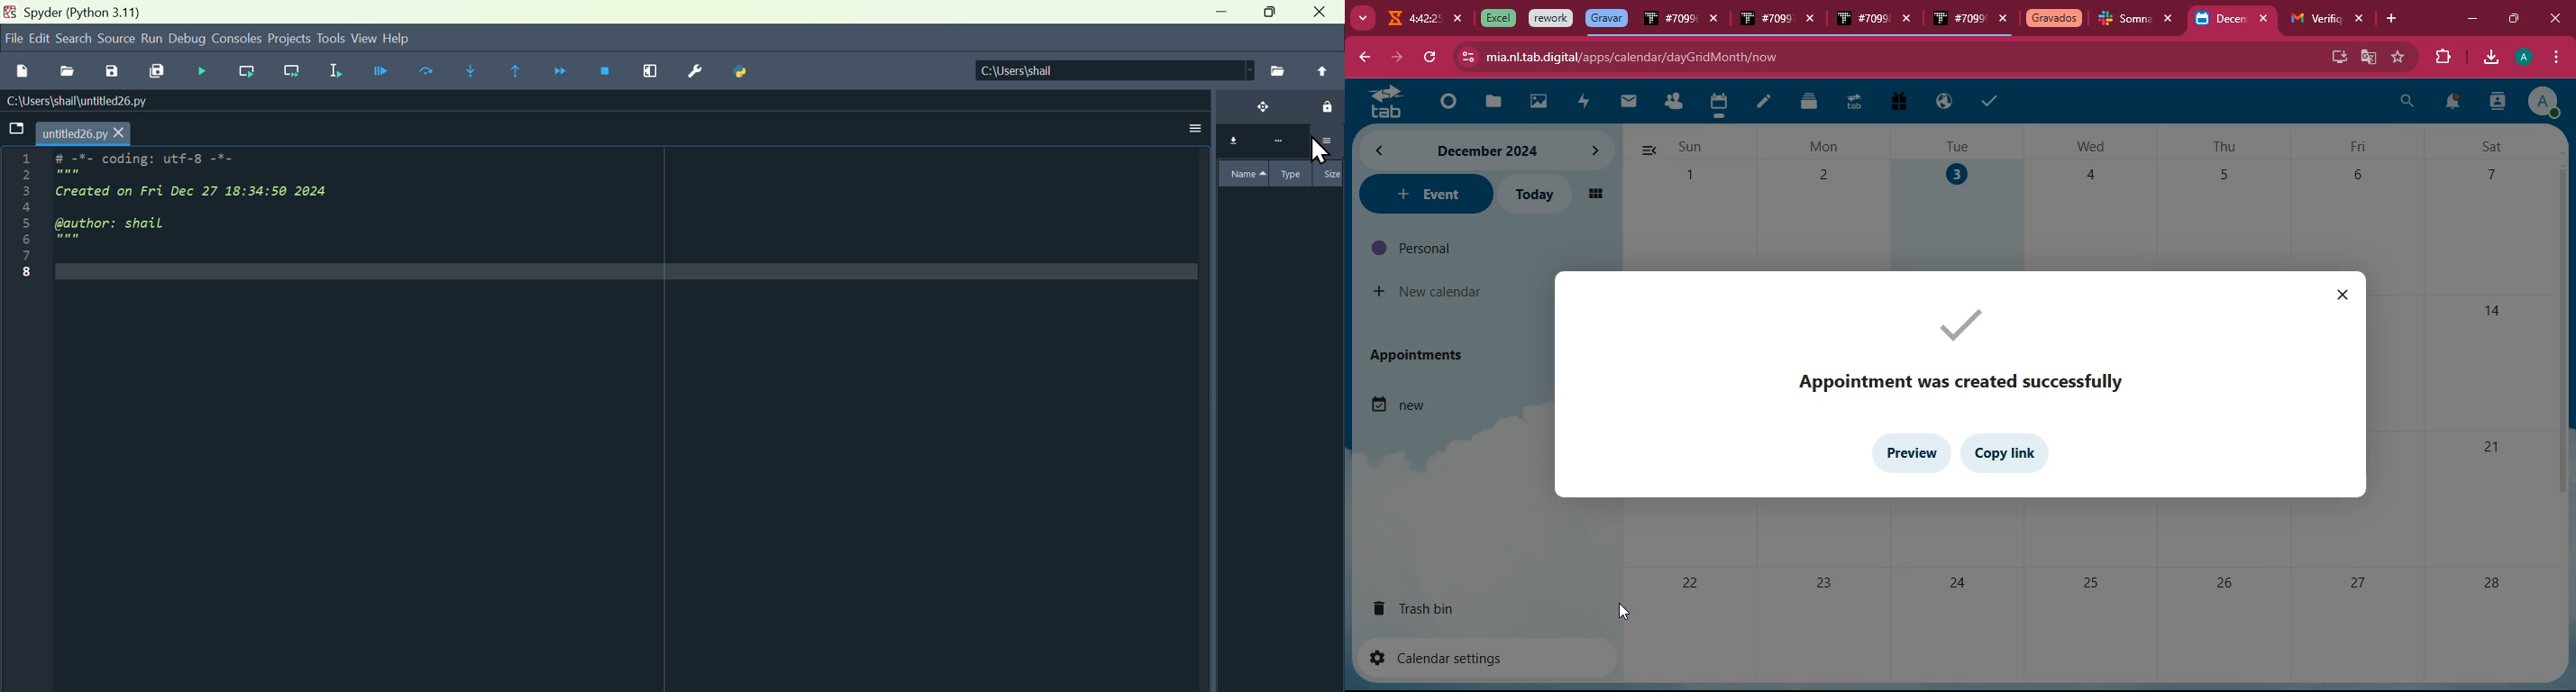 The height and width of the screenshot is (700, 2576). I want to click on , so click(81, 11).